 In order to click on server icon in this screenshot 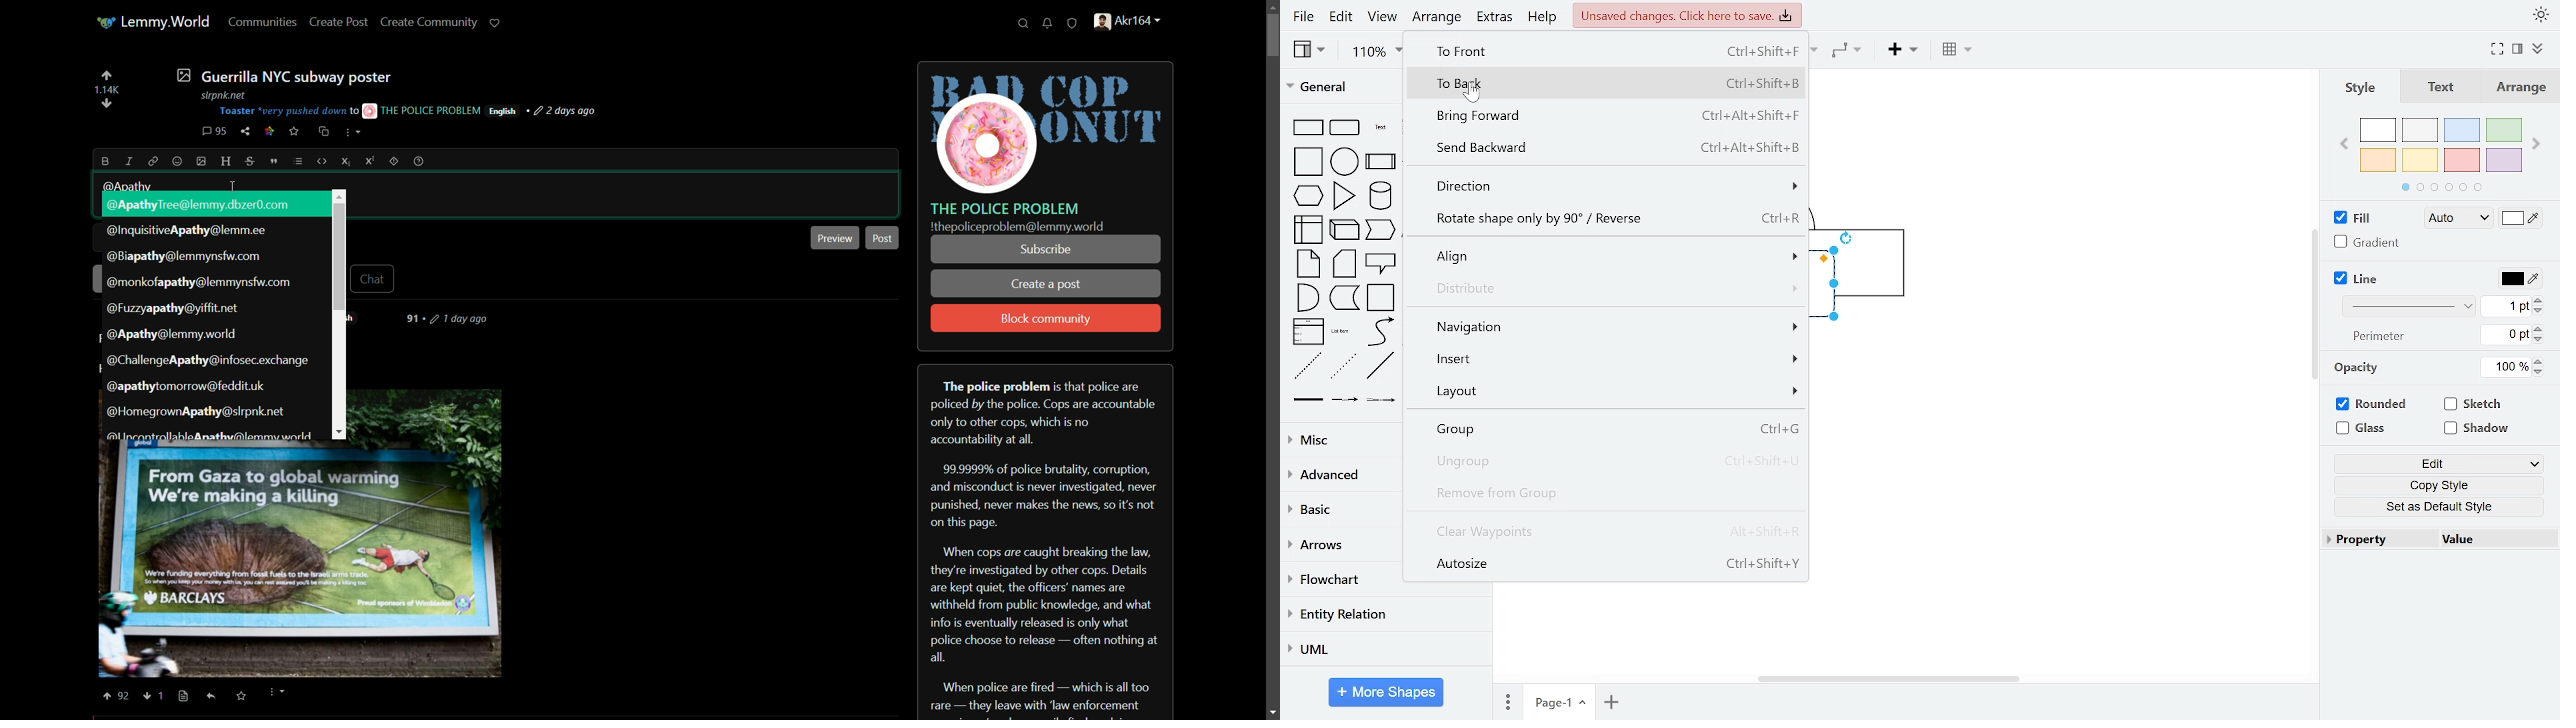, I will do `click(1047, 129)`.